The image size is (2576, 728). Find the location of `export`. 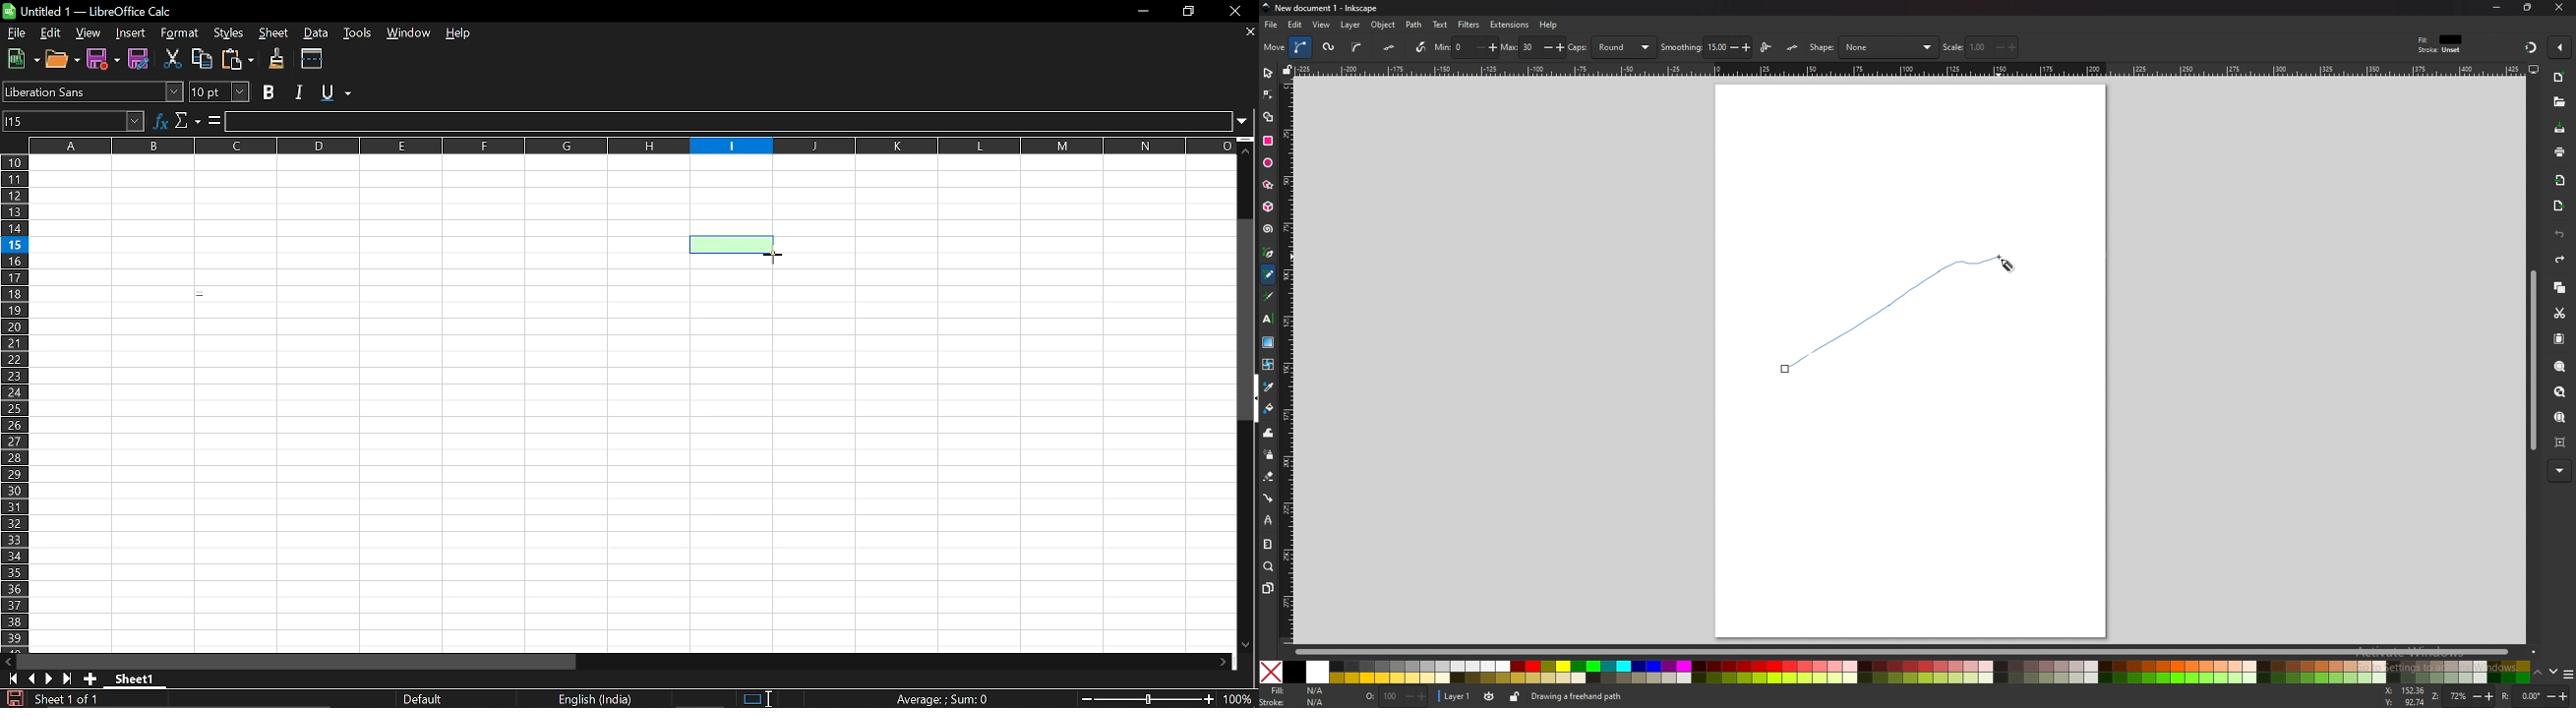

export is located at coordinates (2559, 207).